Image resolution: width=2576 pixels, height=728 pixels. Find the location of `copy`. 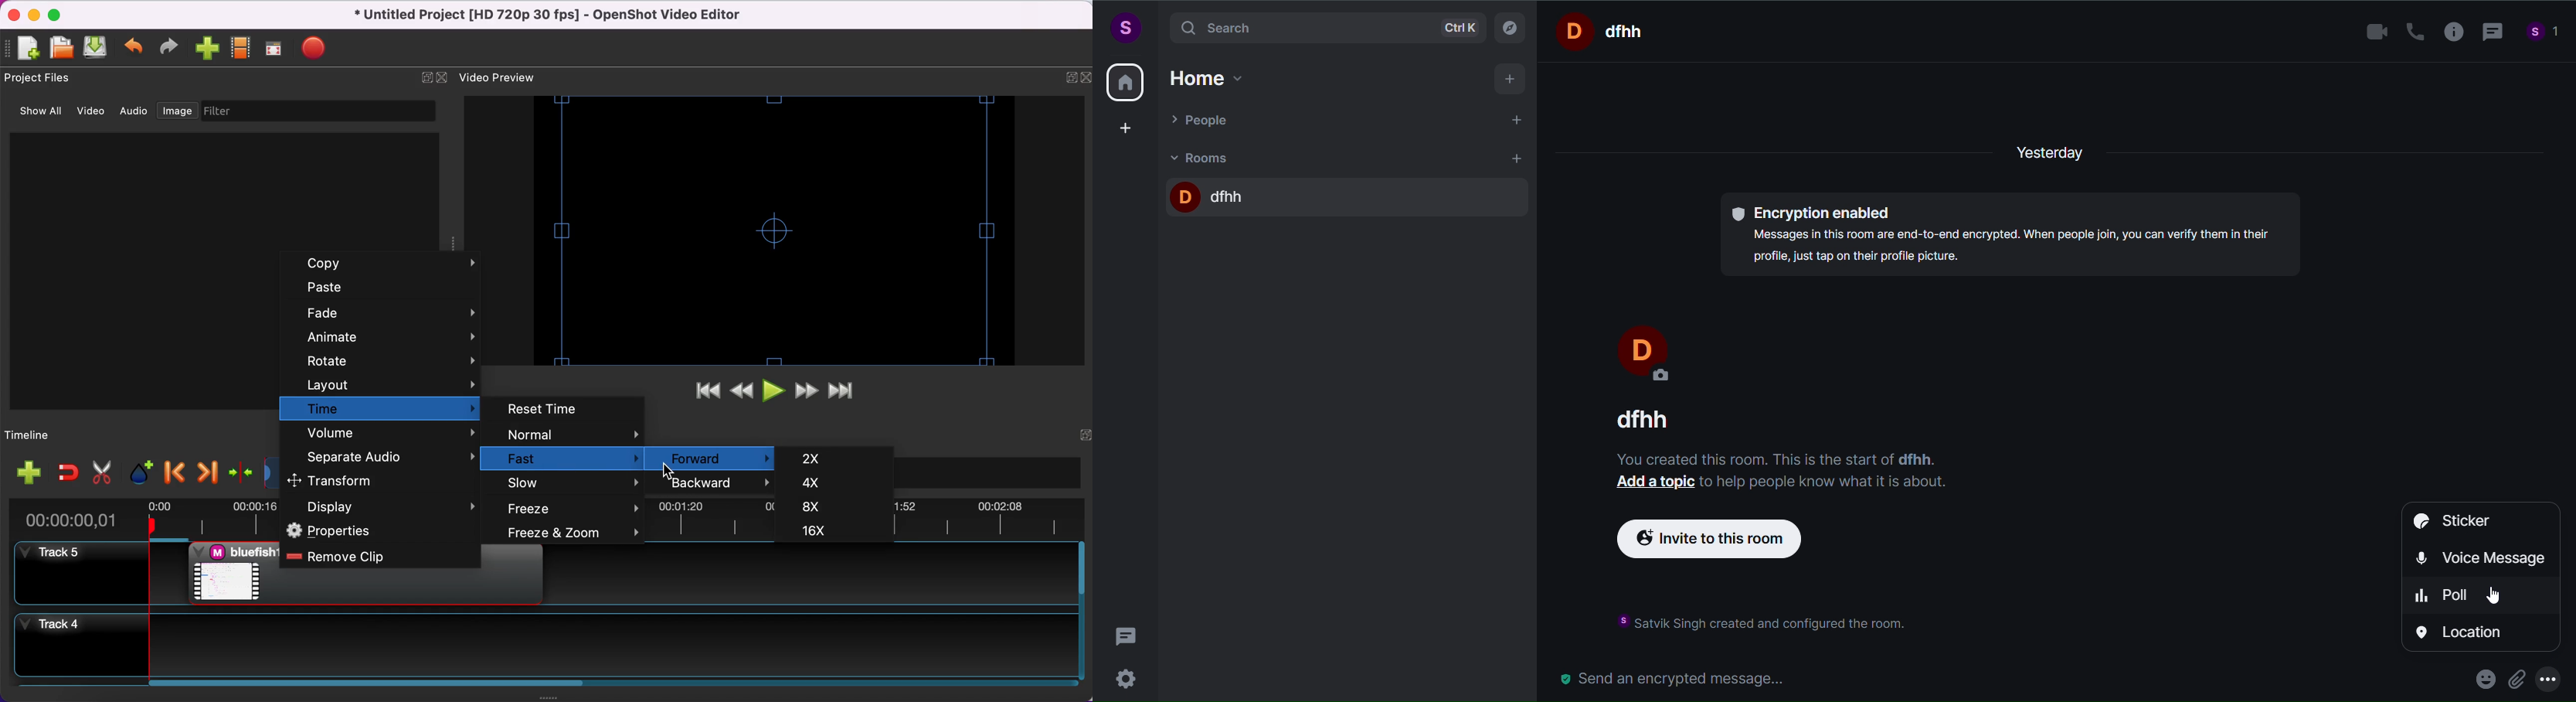

copy is located at coordinates (391, 265).